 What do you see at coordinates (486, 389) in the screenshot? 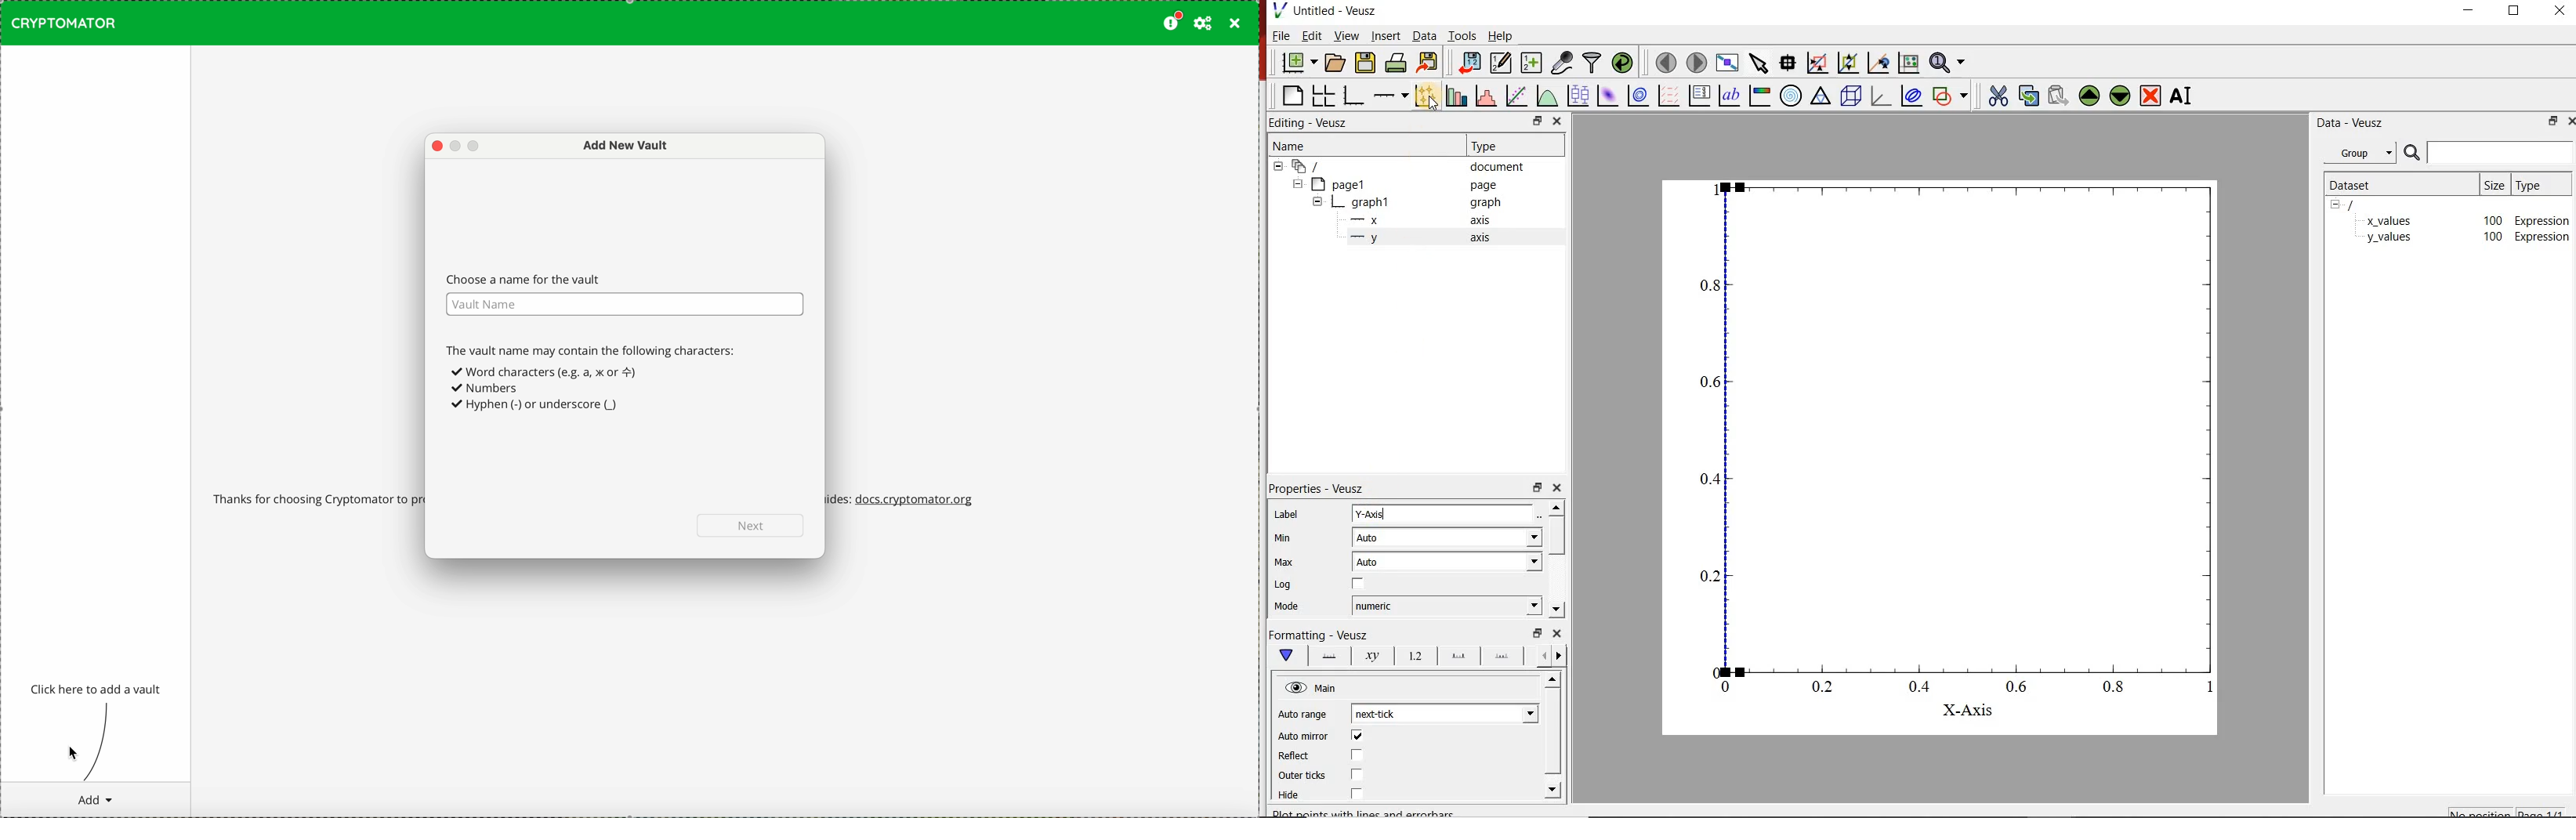
I see `Numbers` at bounding box center [486, 389].